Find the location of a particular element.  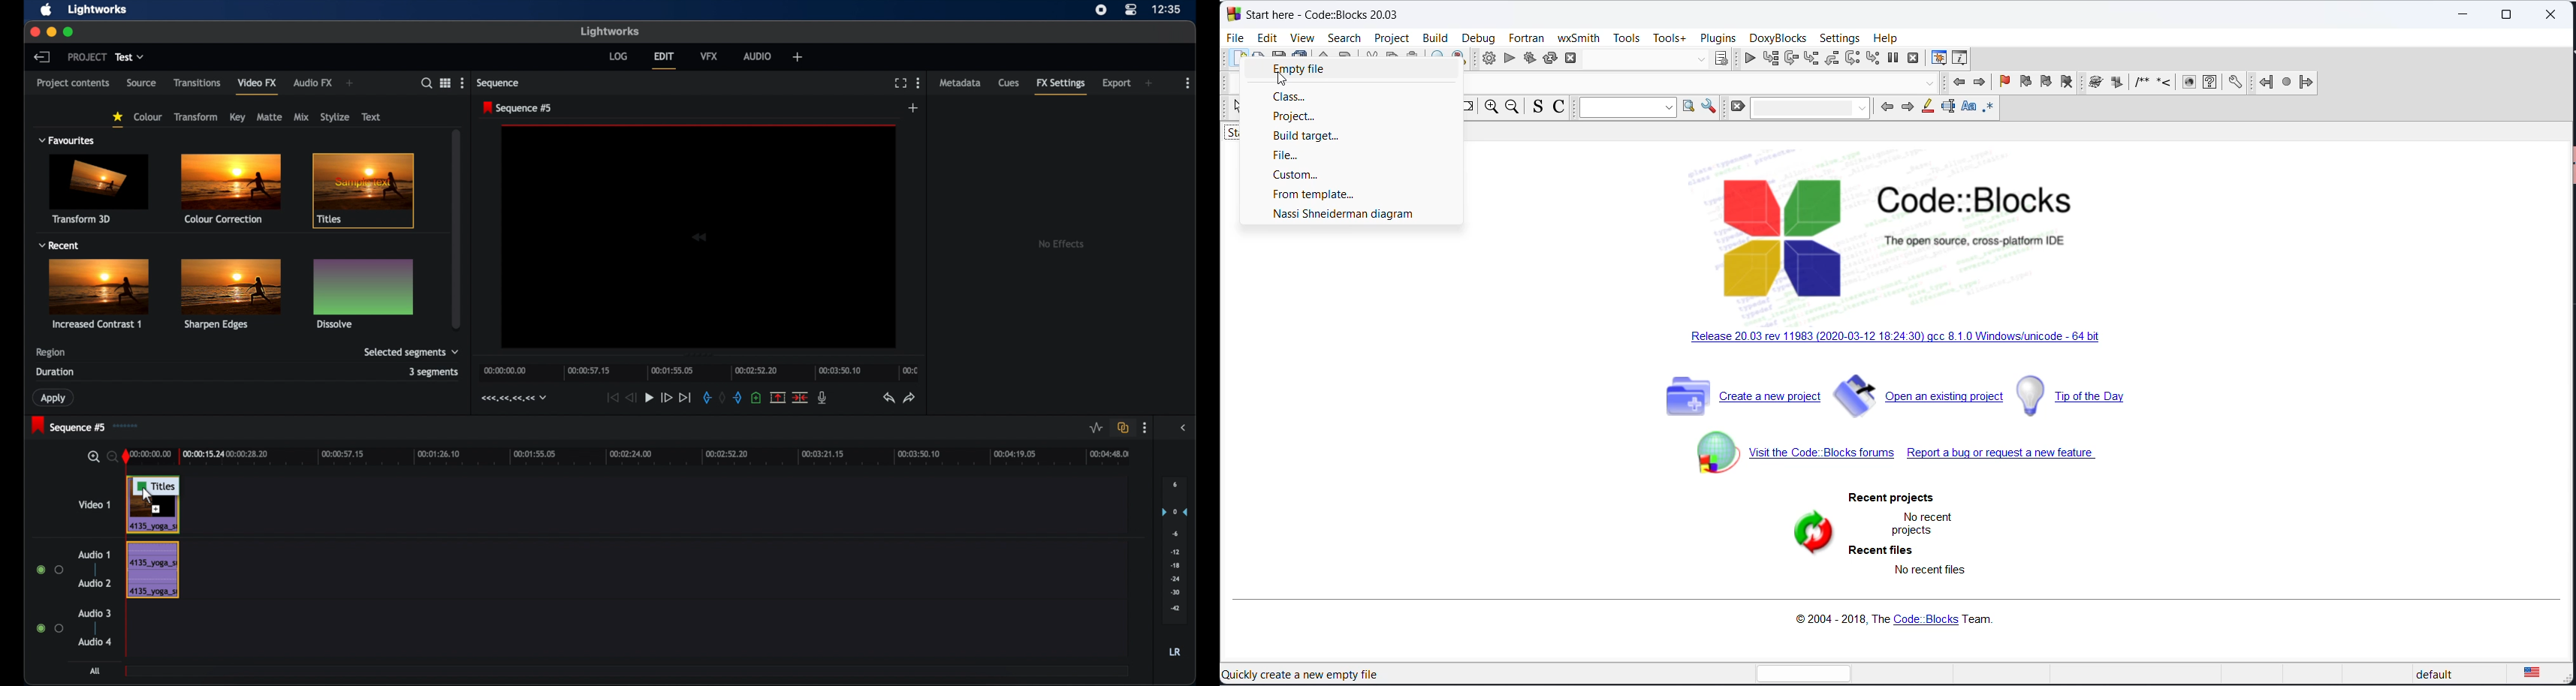

sidebar is located at coordinates (1183, 427).